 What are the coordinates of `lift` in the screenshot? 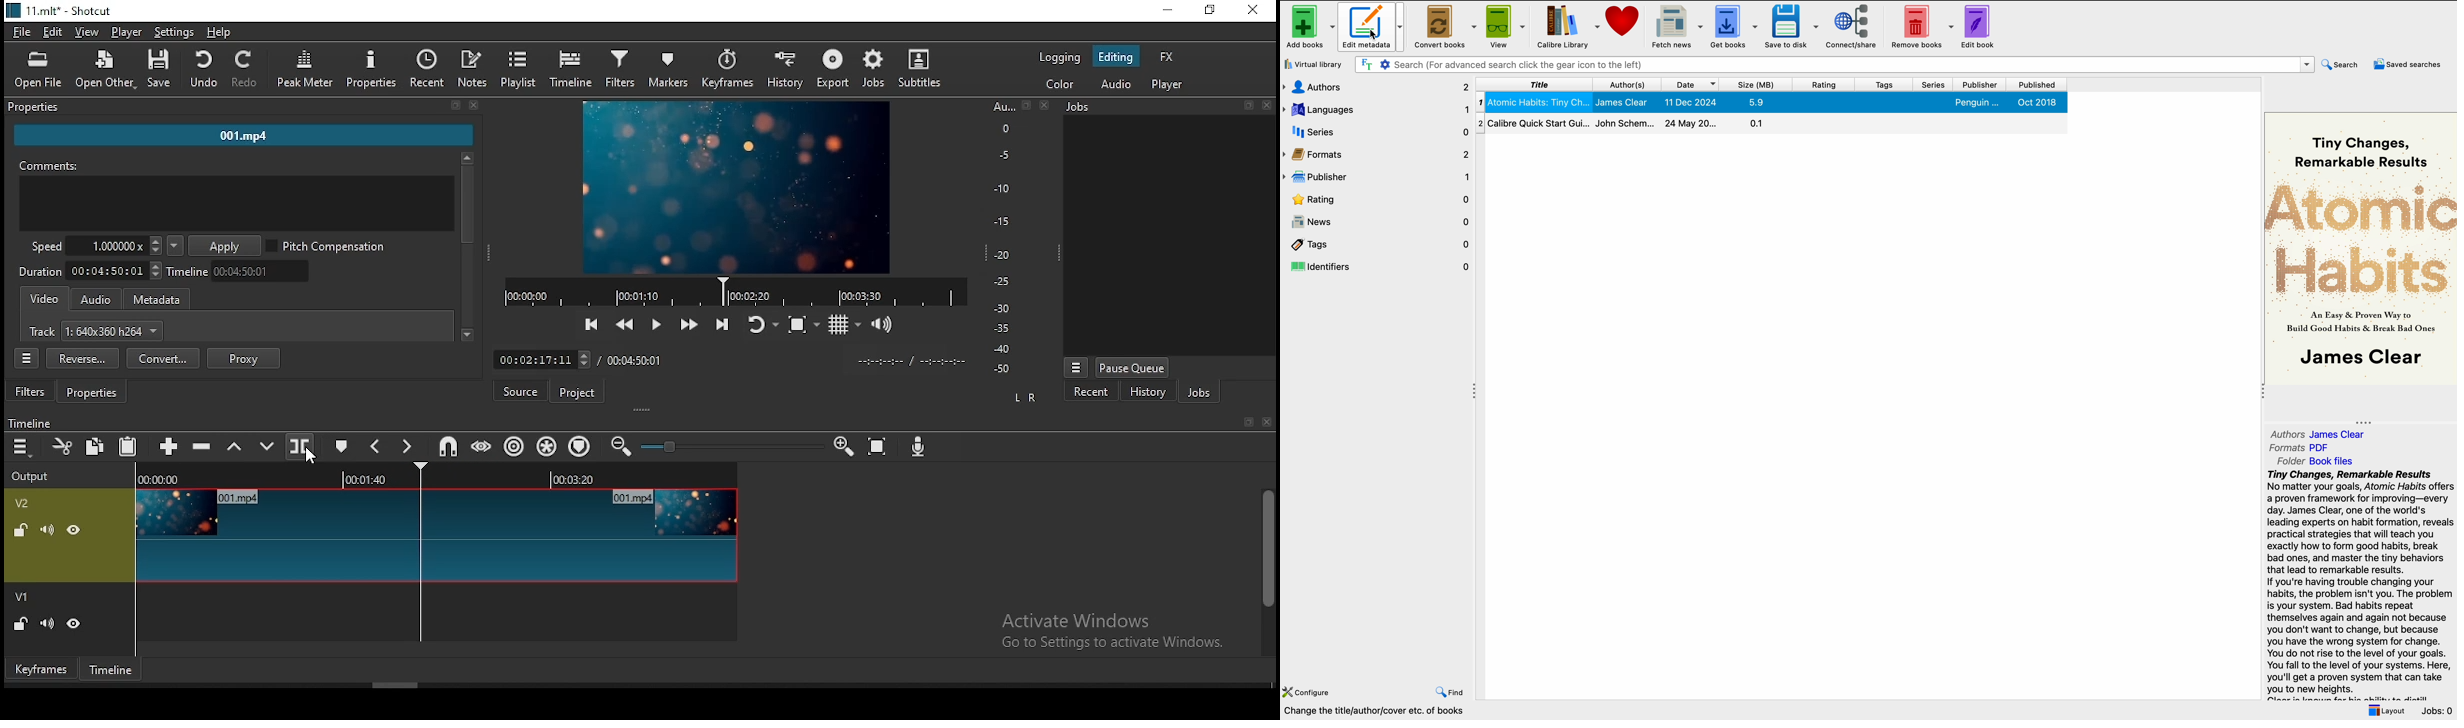 It's located at (232, 447).